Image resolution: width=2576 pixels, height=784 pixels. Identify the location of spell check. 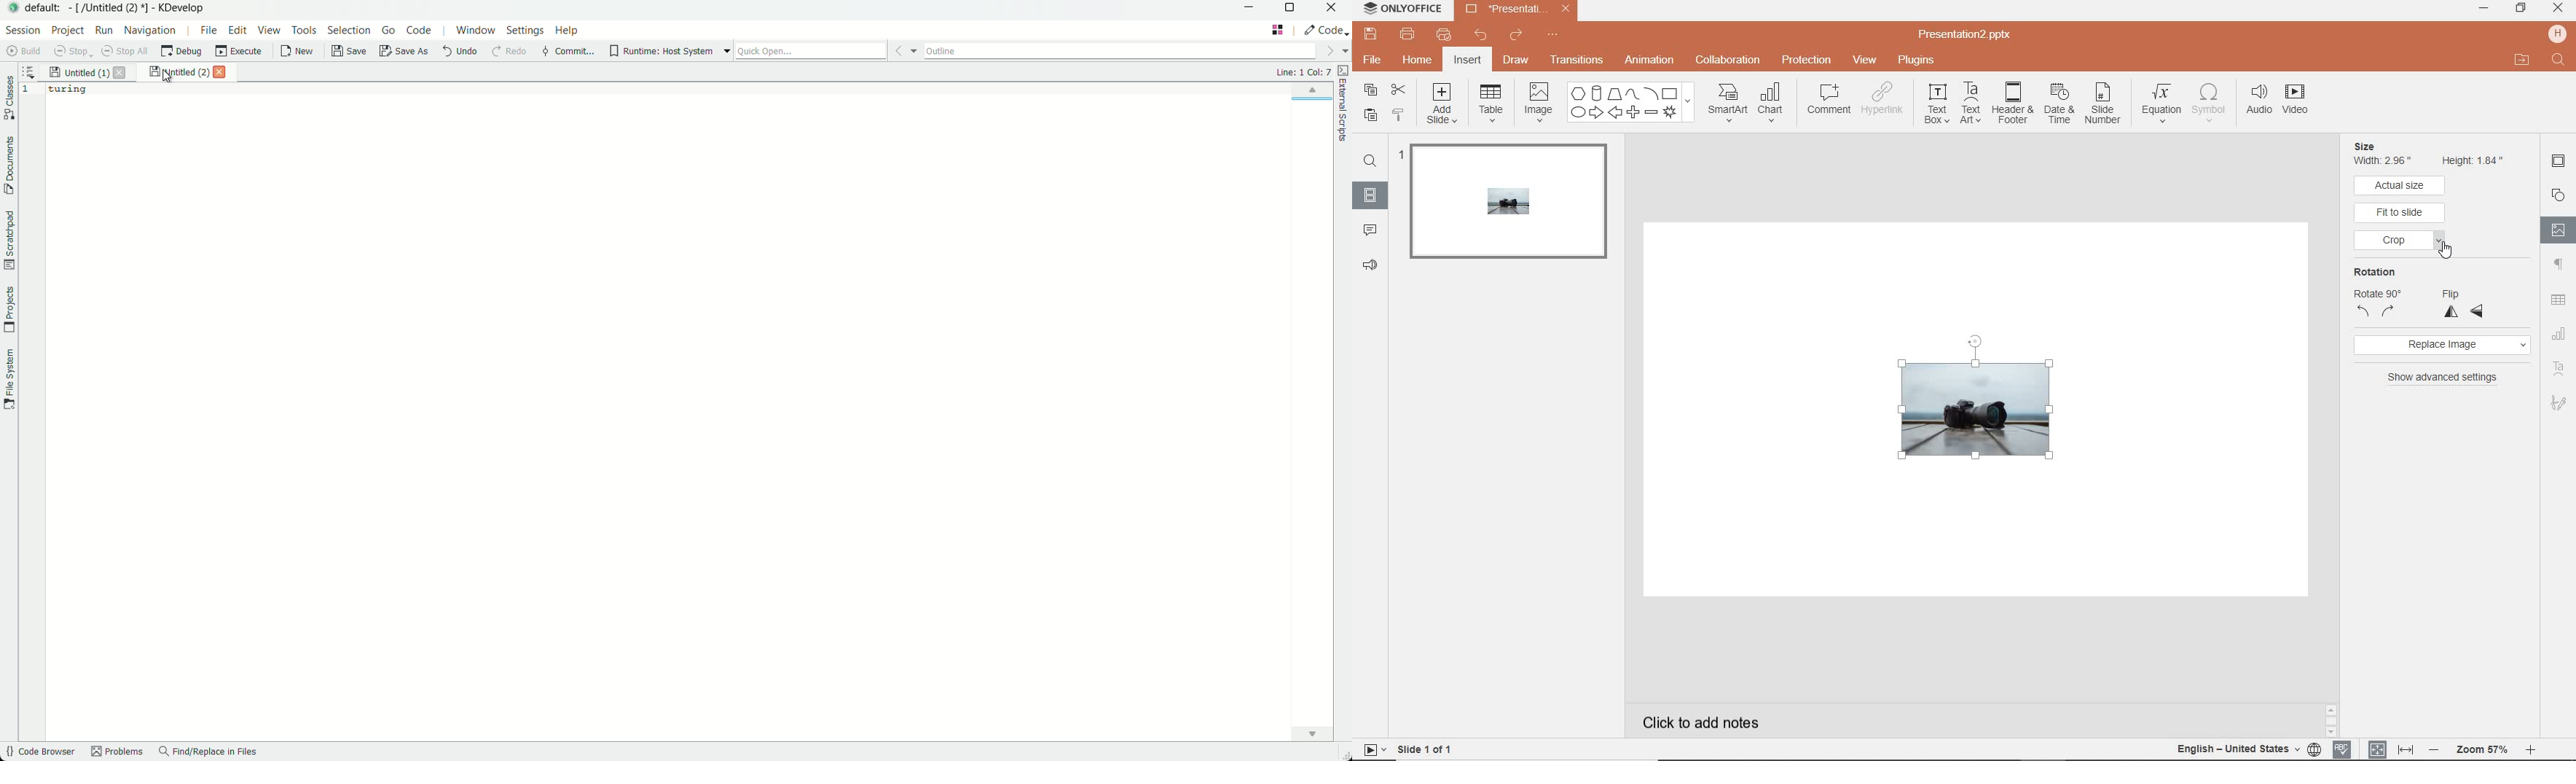
(2344, 749).